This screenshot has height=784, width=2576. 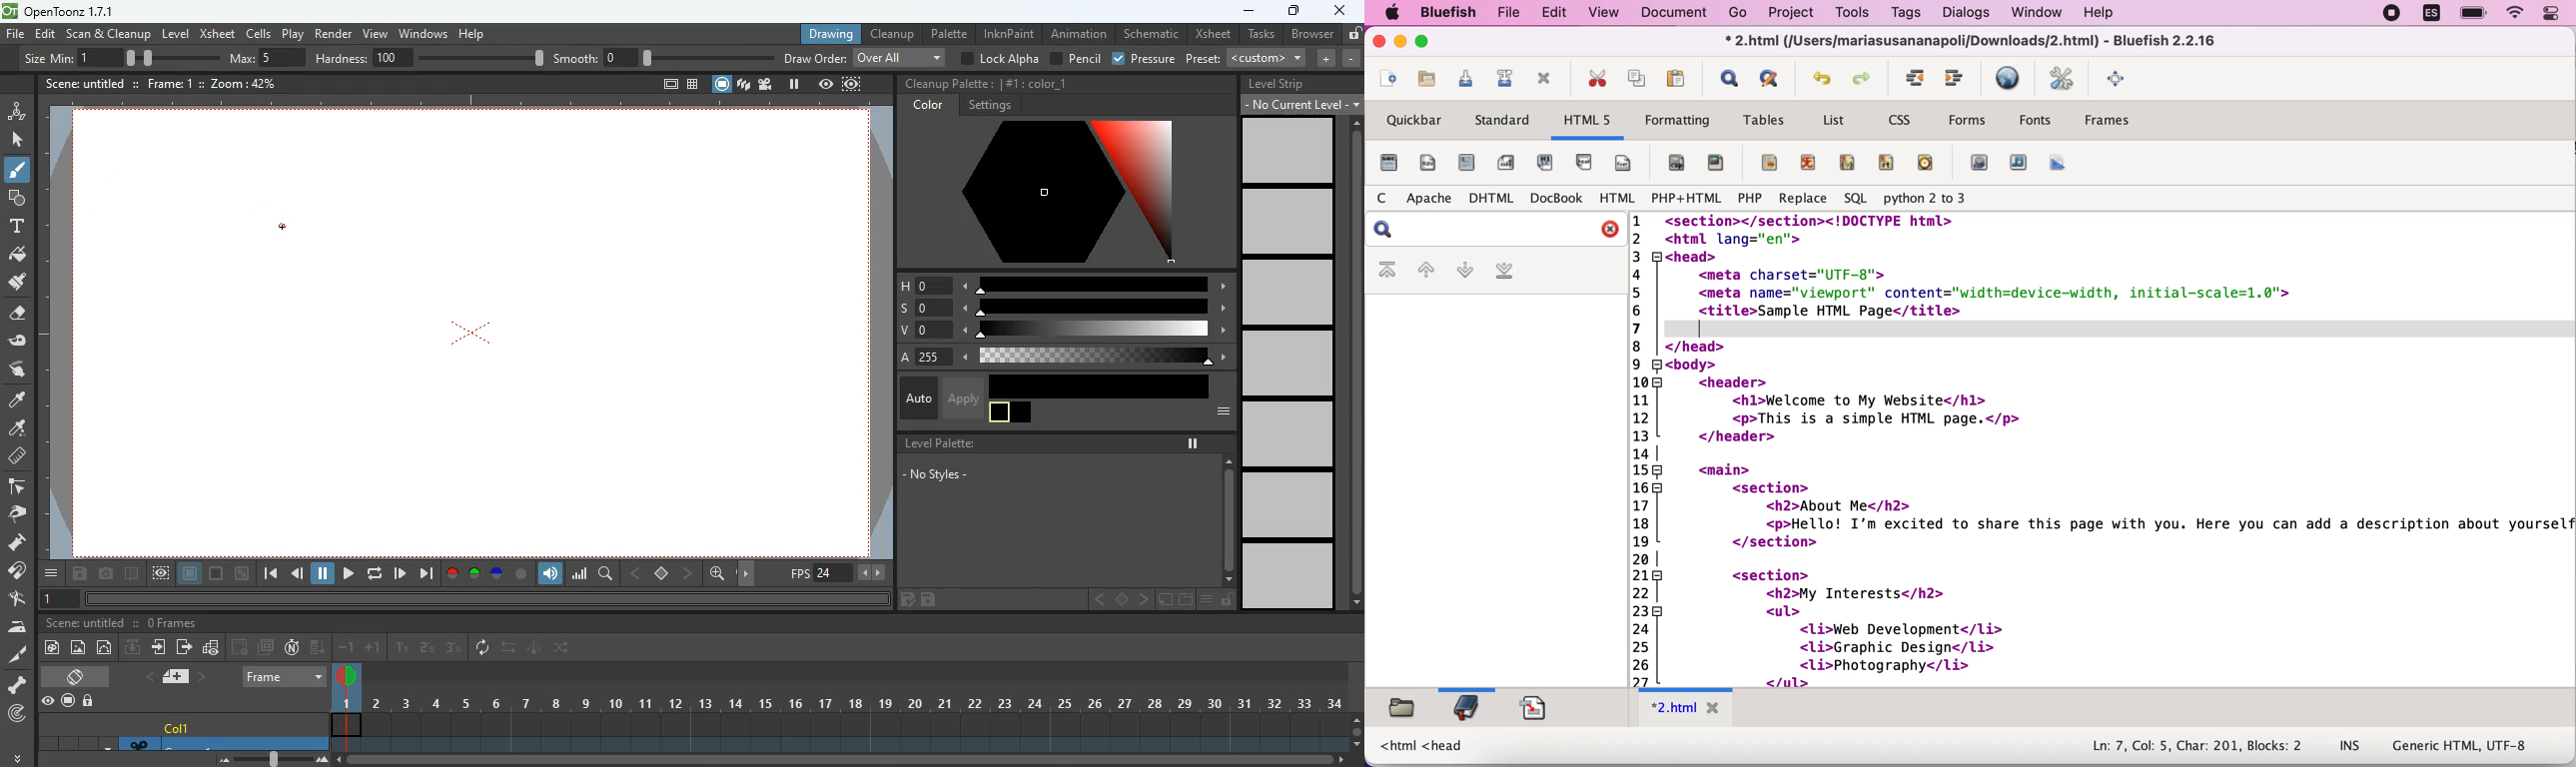 I want to click on minimize, so click(x=1401, y=43).